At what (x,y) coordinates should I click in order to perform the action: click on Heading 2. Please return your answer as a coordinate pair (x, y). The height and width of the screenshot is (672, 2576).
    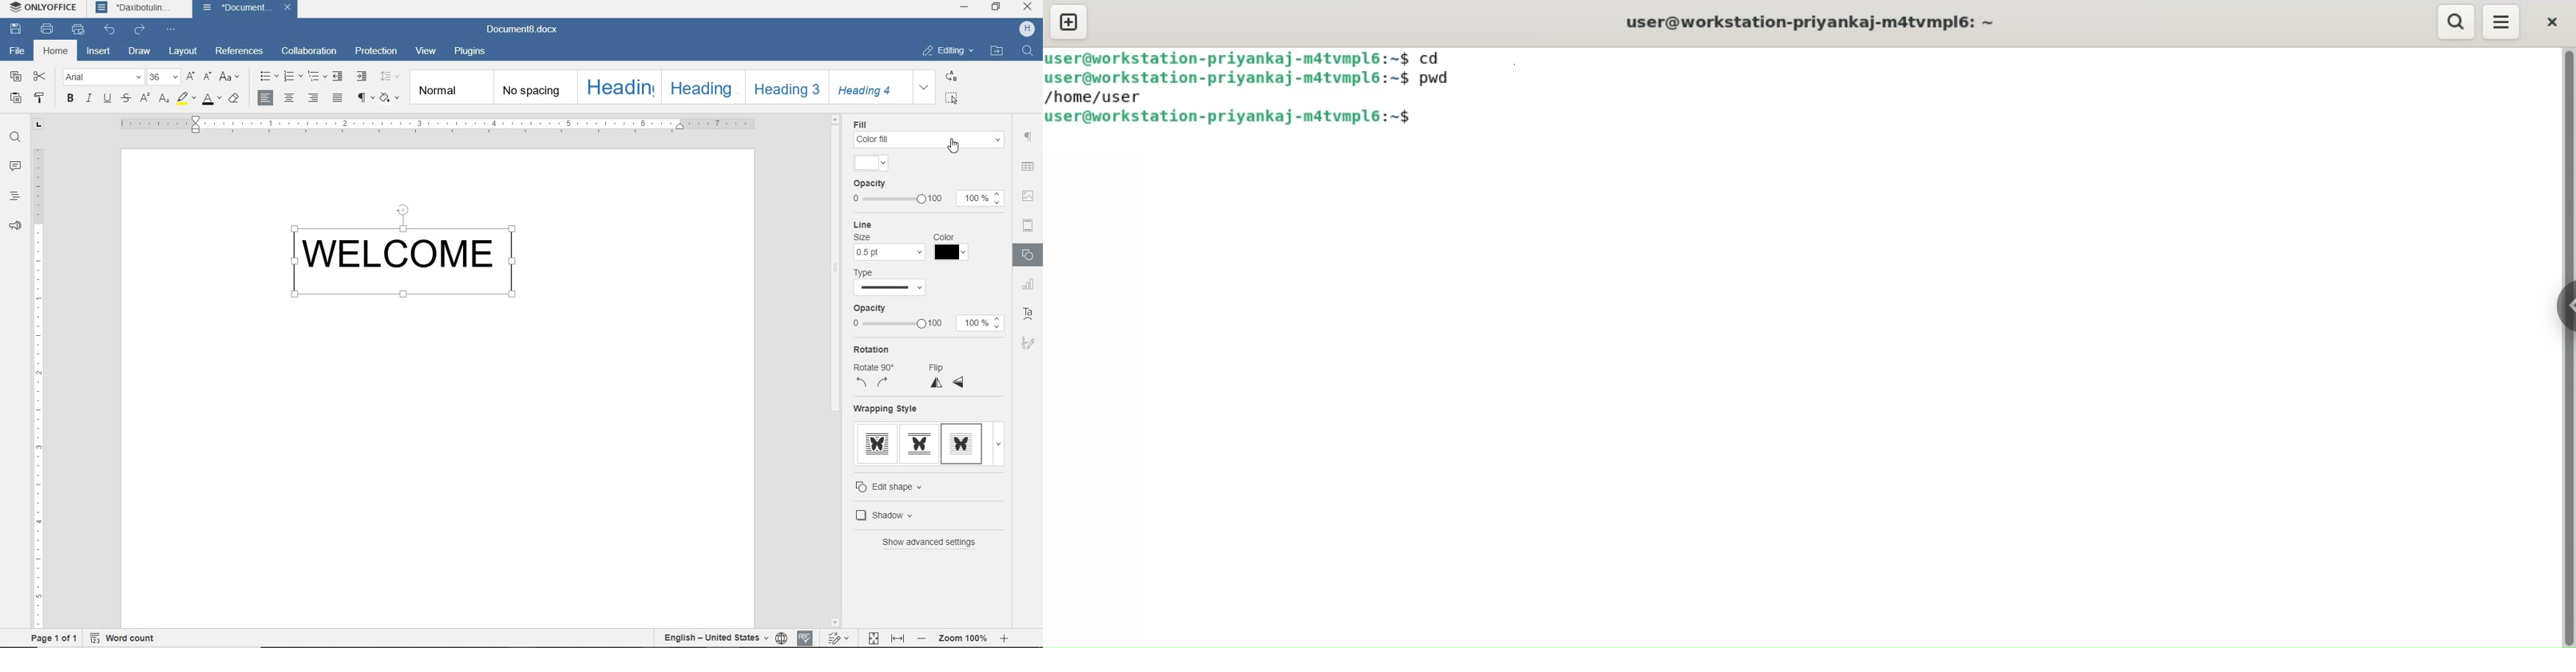
    Looking at the image, I should click on (704, 86).